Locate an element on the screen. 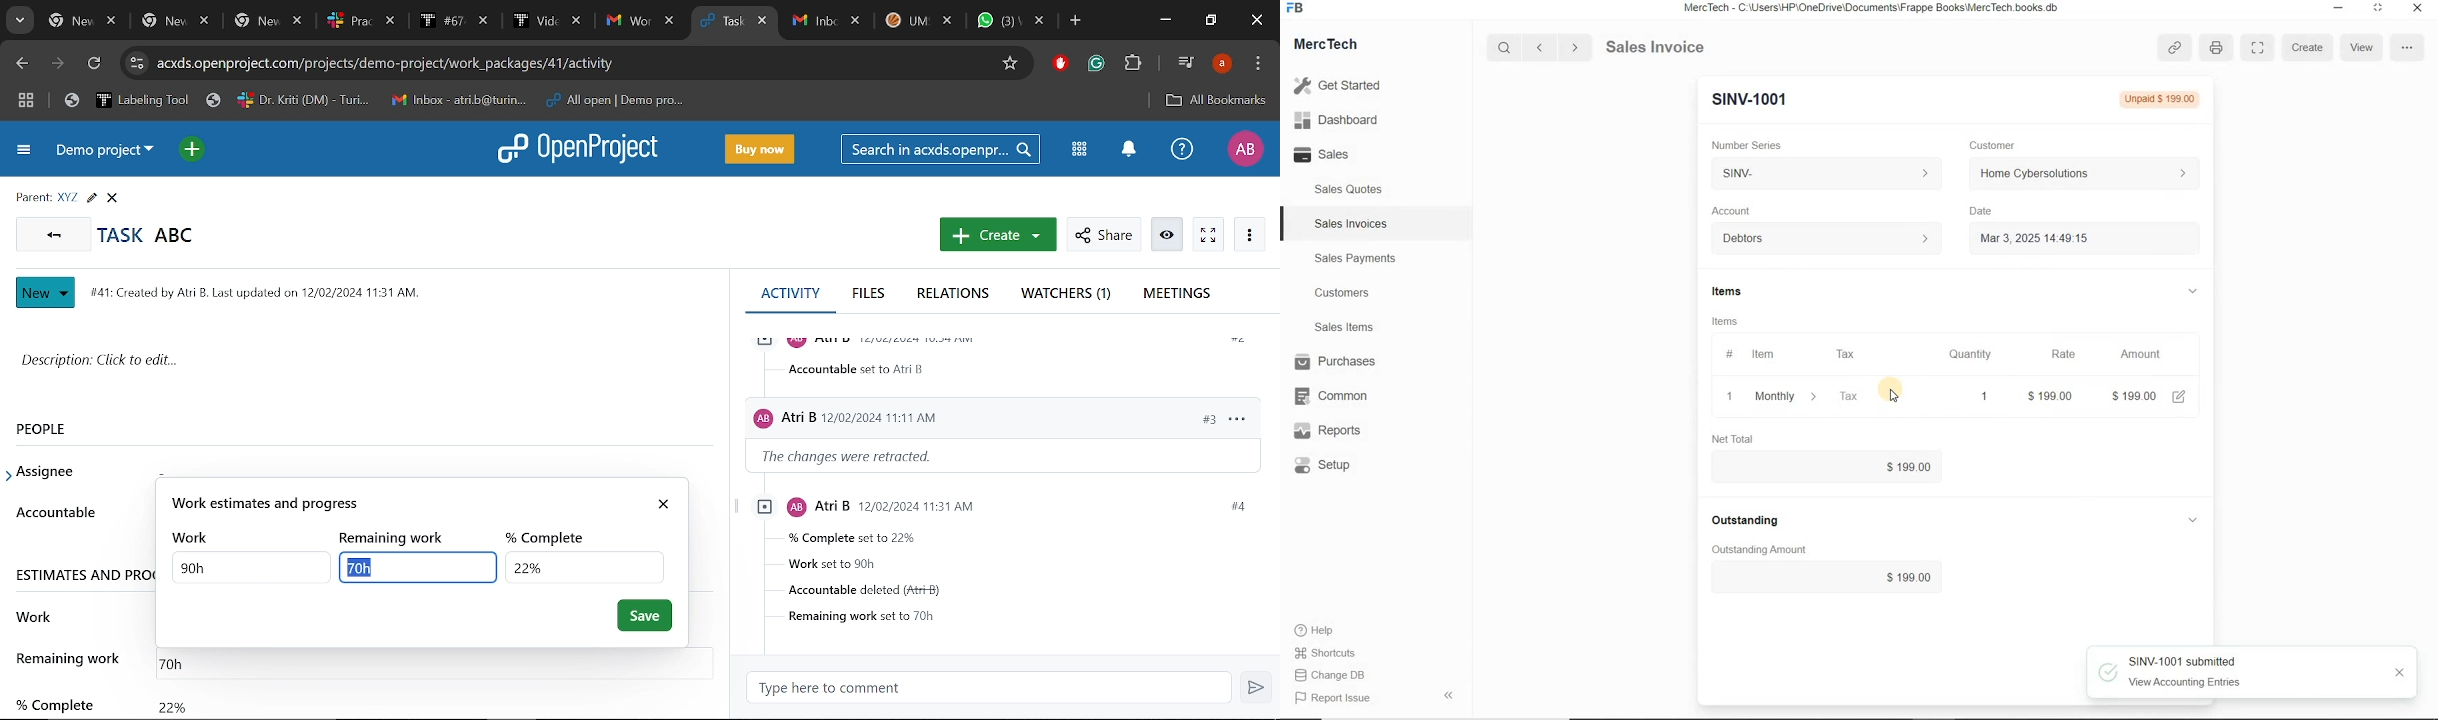  Add new tab is located at coordinates (1075, 22).